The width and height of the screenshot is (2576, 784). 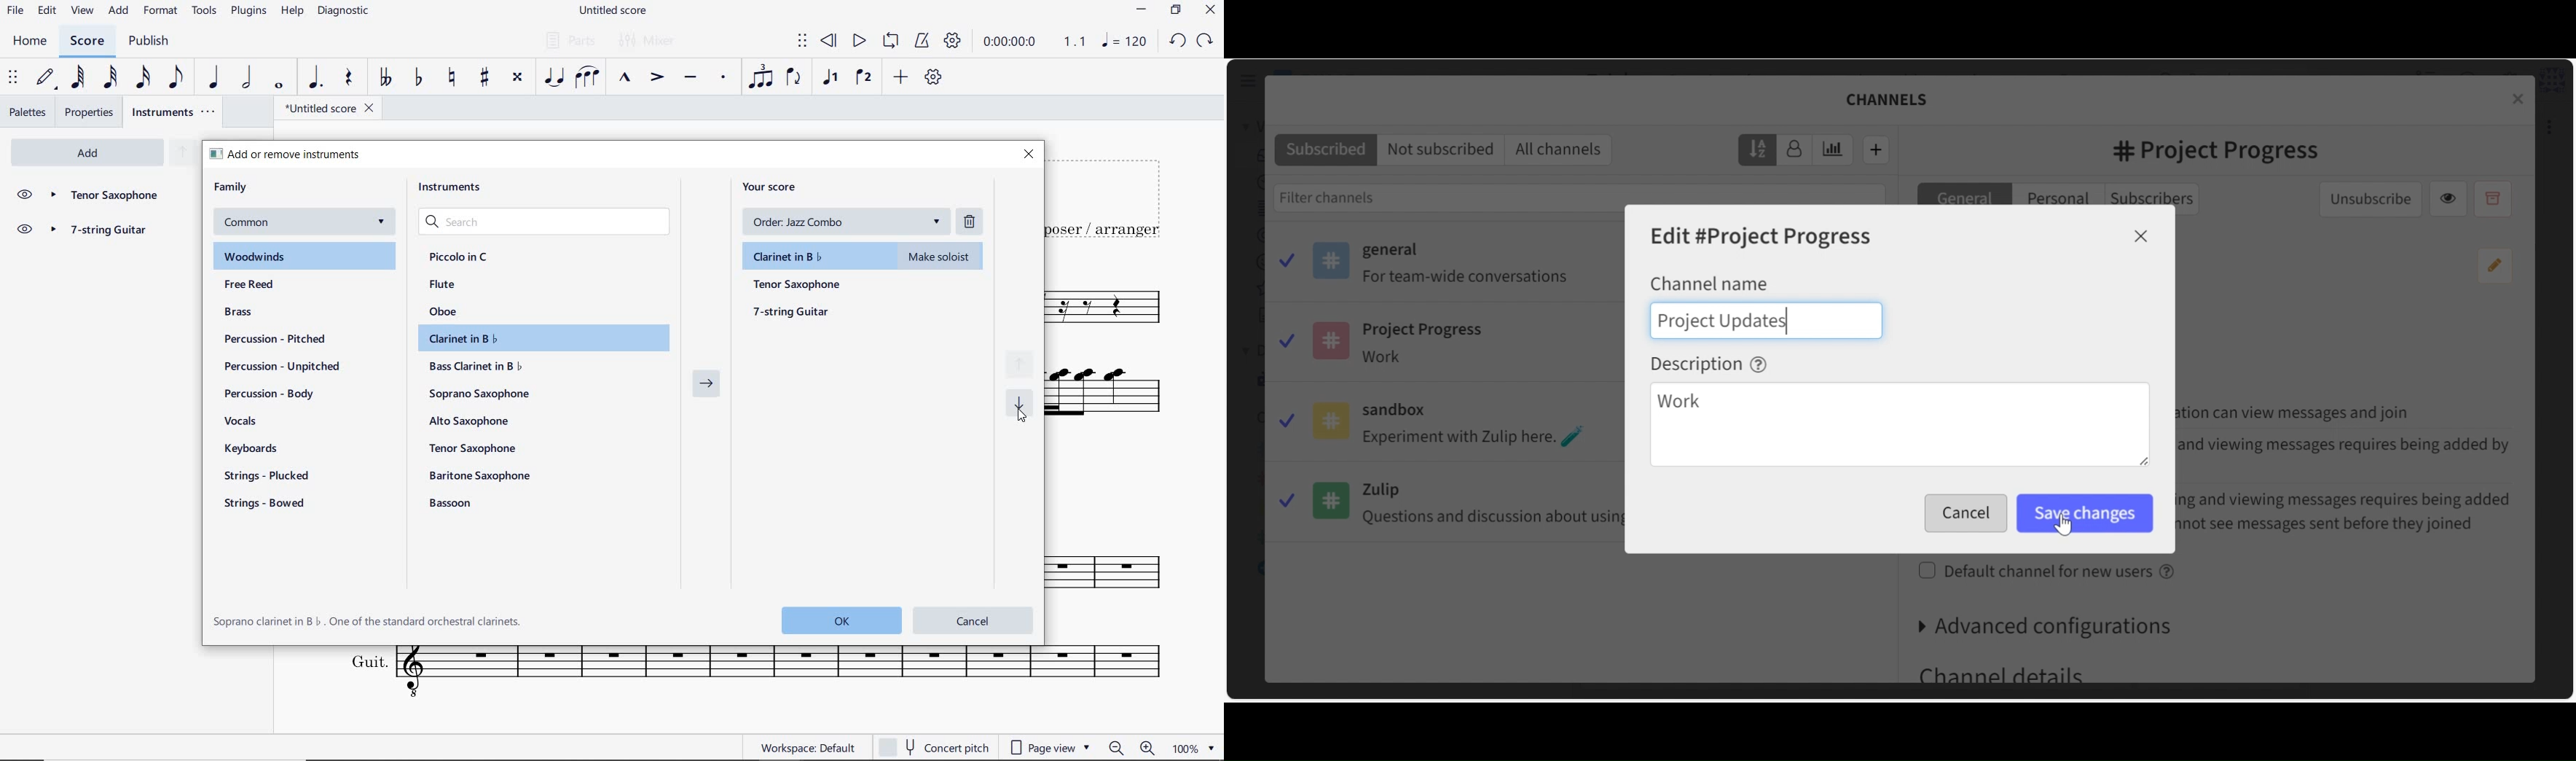 What do you see at coordinates (889, 42) in the screenshot?
I see `LOOP PLAYBACK` at bounding box center [889, 42].